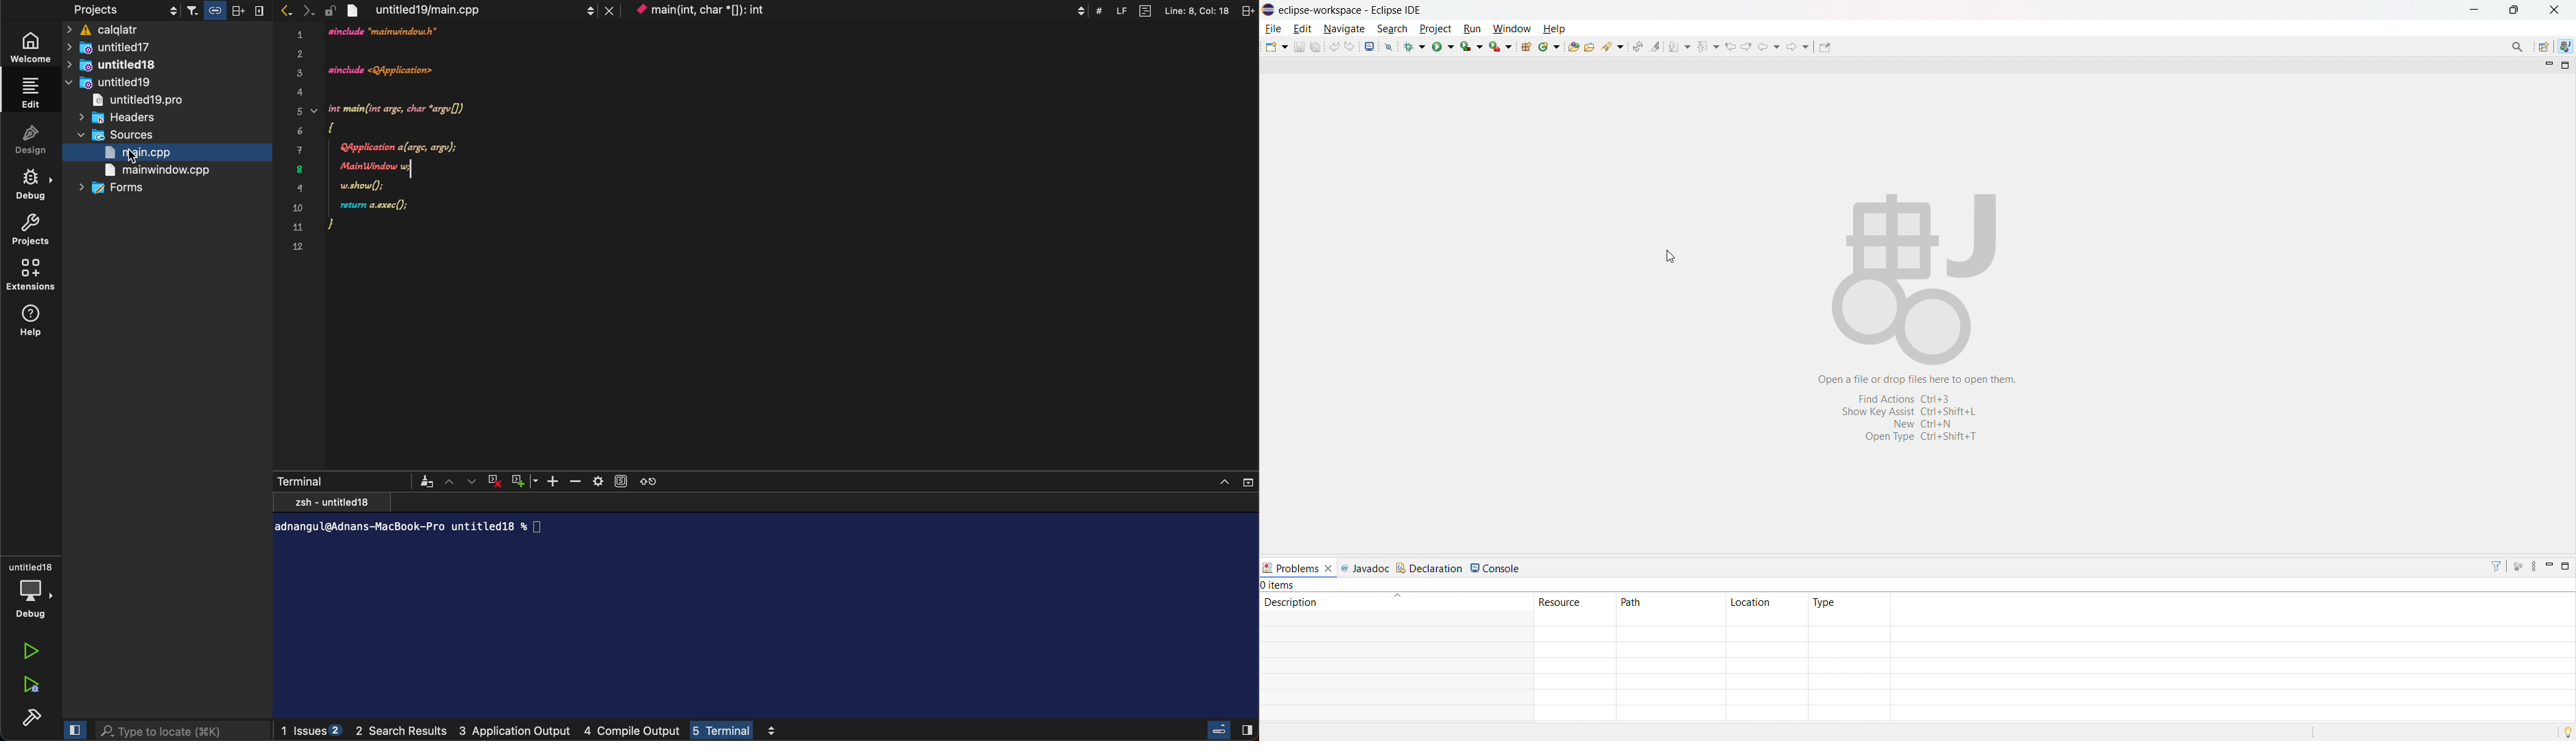  I want to click on Settings, so click(598, 480).